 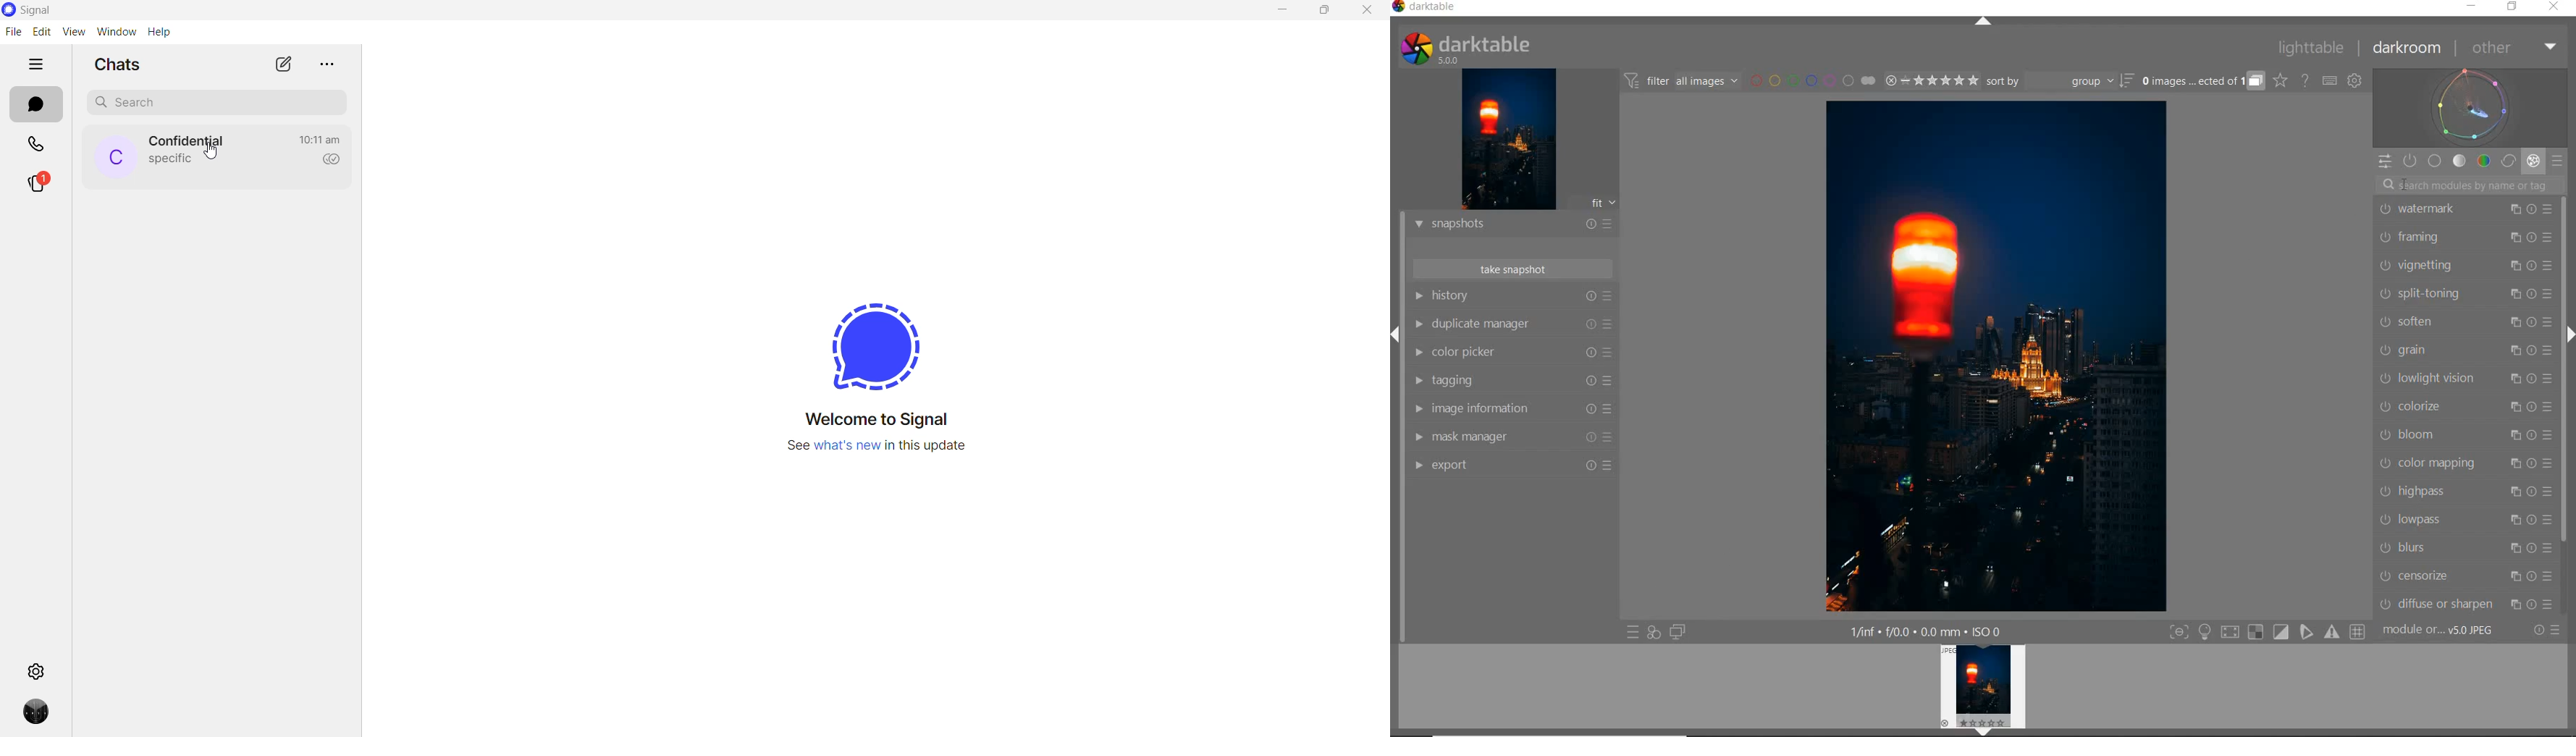 What do you see at coordinates (1615, 223) in the screenshot?
I see `Preset and reset` at bounding box center [1615, 223].